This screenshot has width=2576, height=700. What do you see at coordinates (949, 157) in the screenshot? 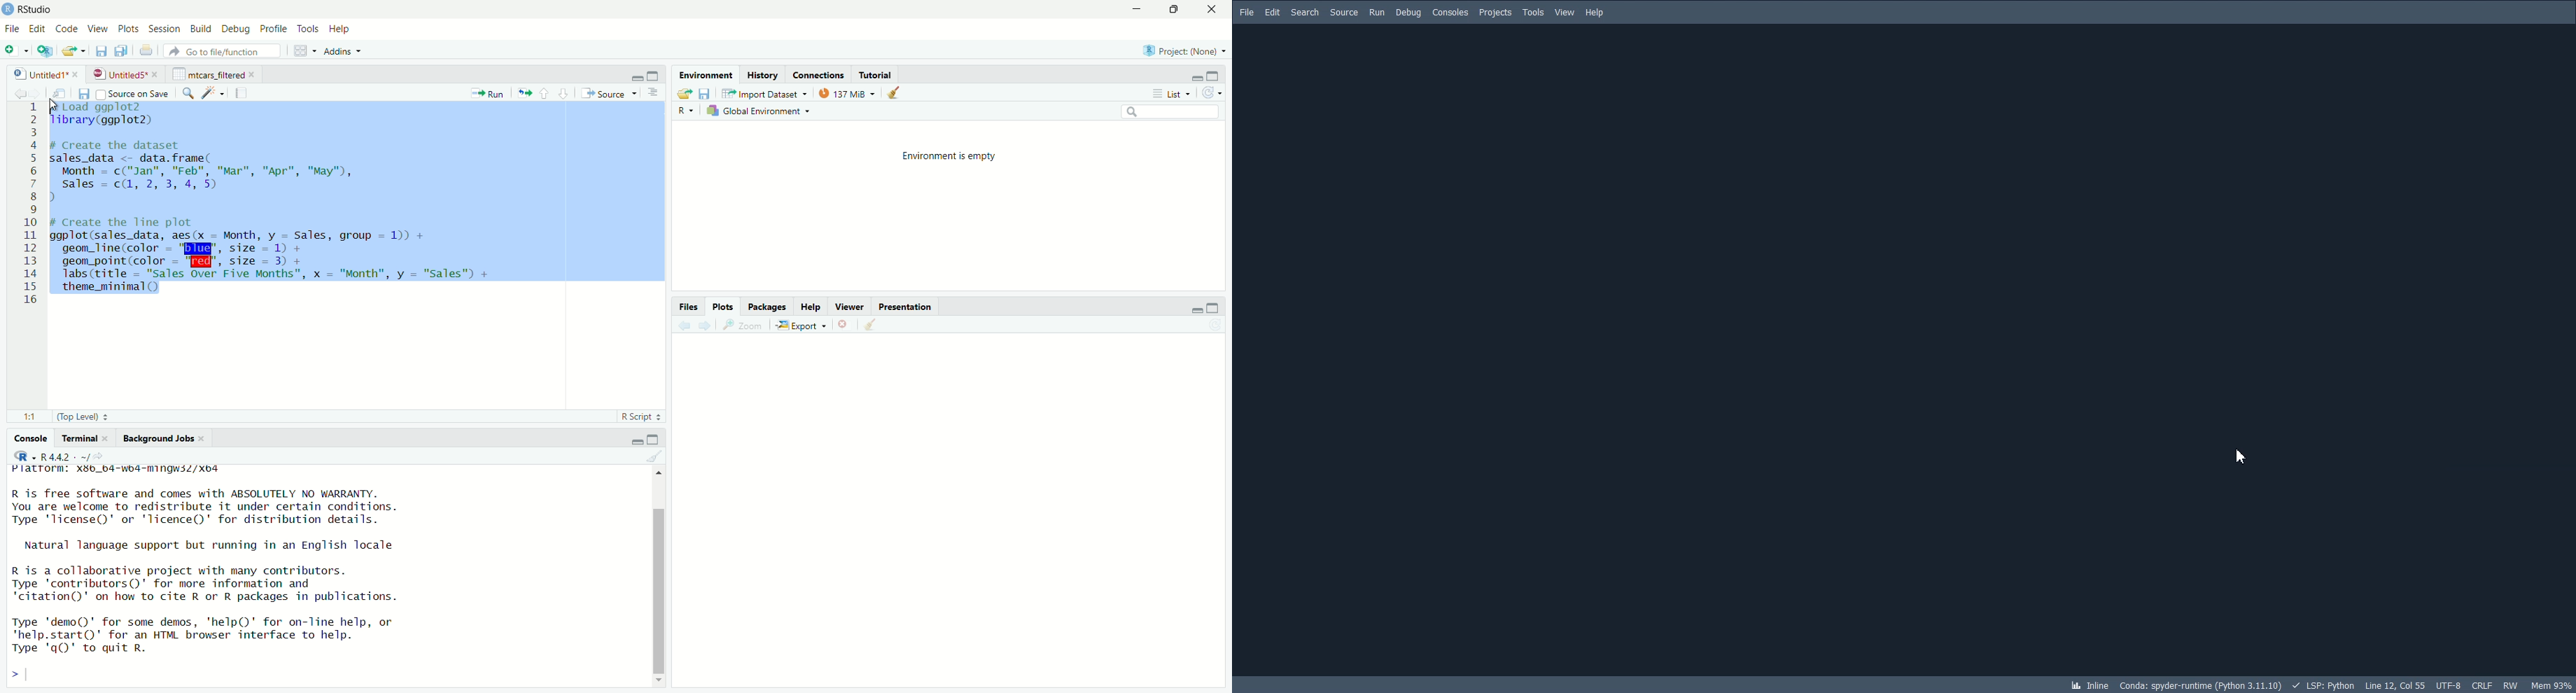
I see `environment is empty` at bounding box center [949, 157].